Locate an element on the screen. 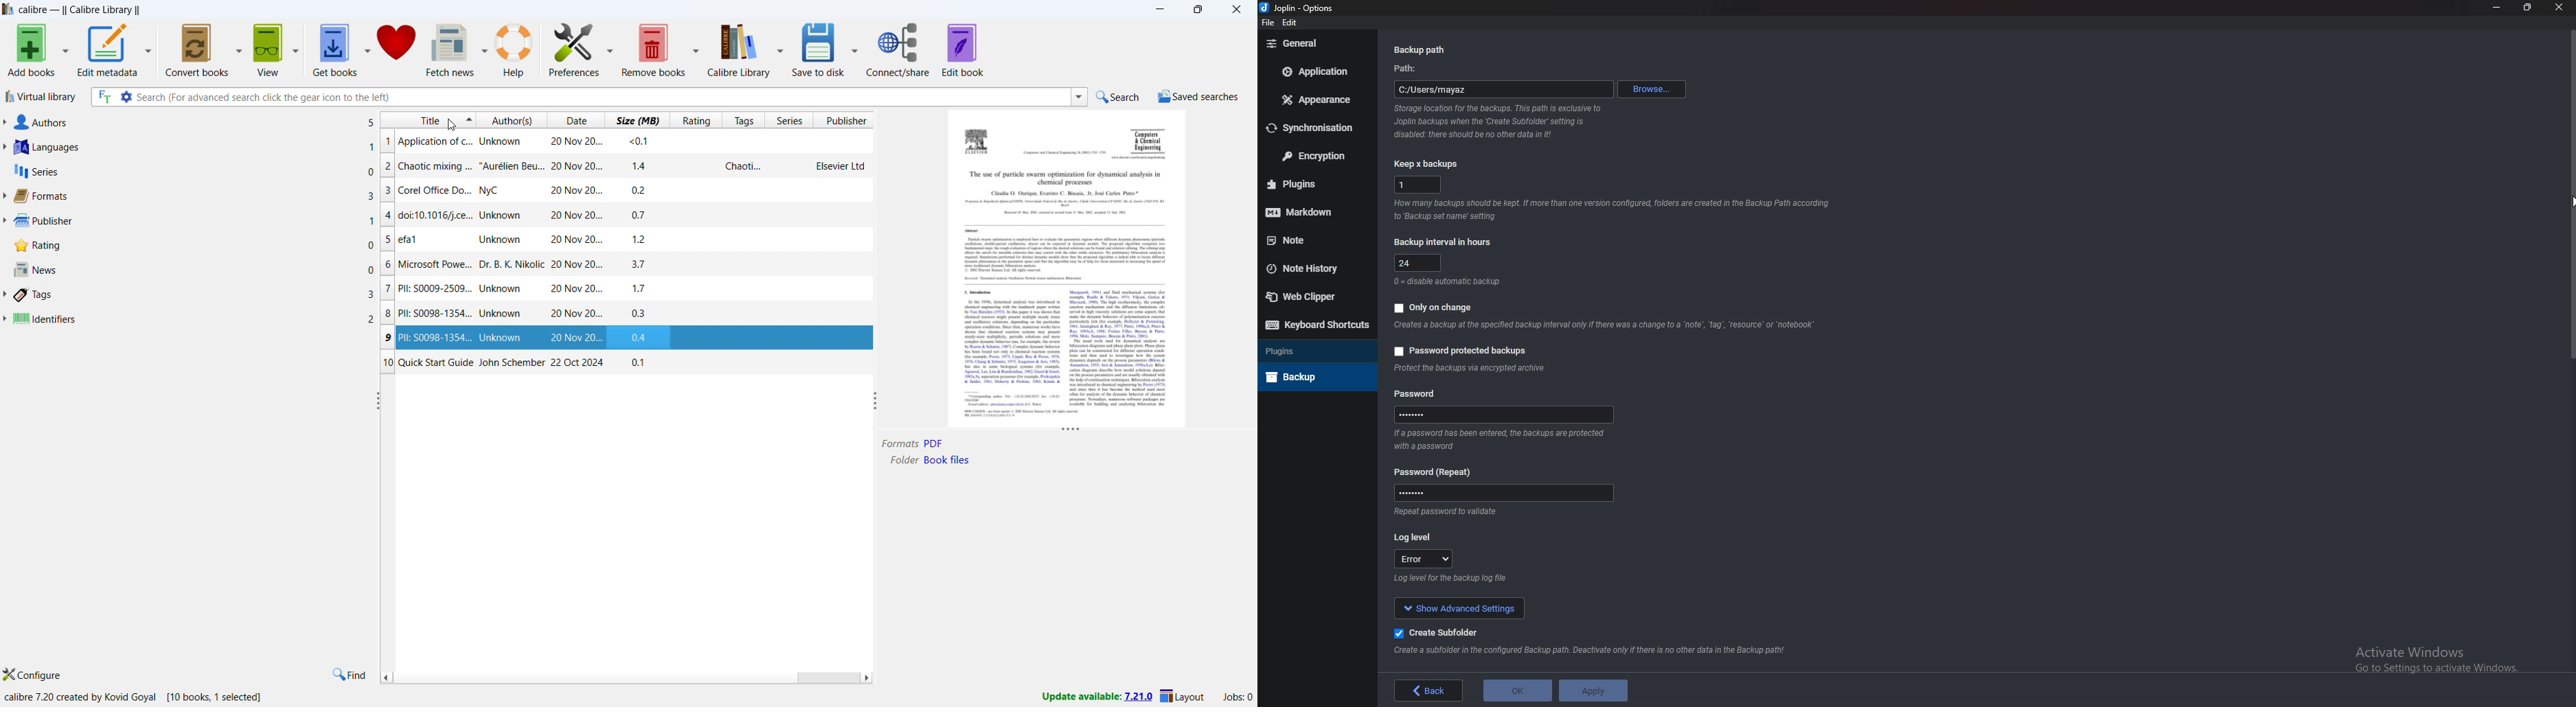 This screenshot has height=728, width=2576. Info is located at coordinates (1448, 281).